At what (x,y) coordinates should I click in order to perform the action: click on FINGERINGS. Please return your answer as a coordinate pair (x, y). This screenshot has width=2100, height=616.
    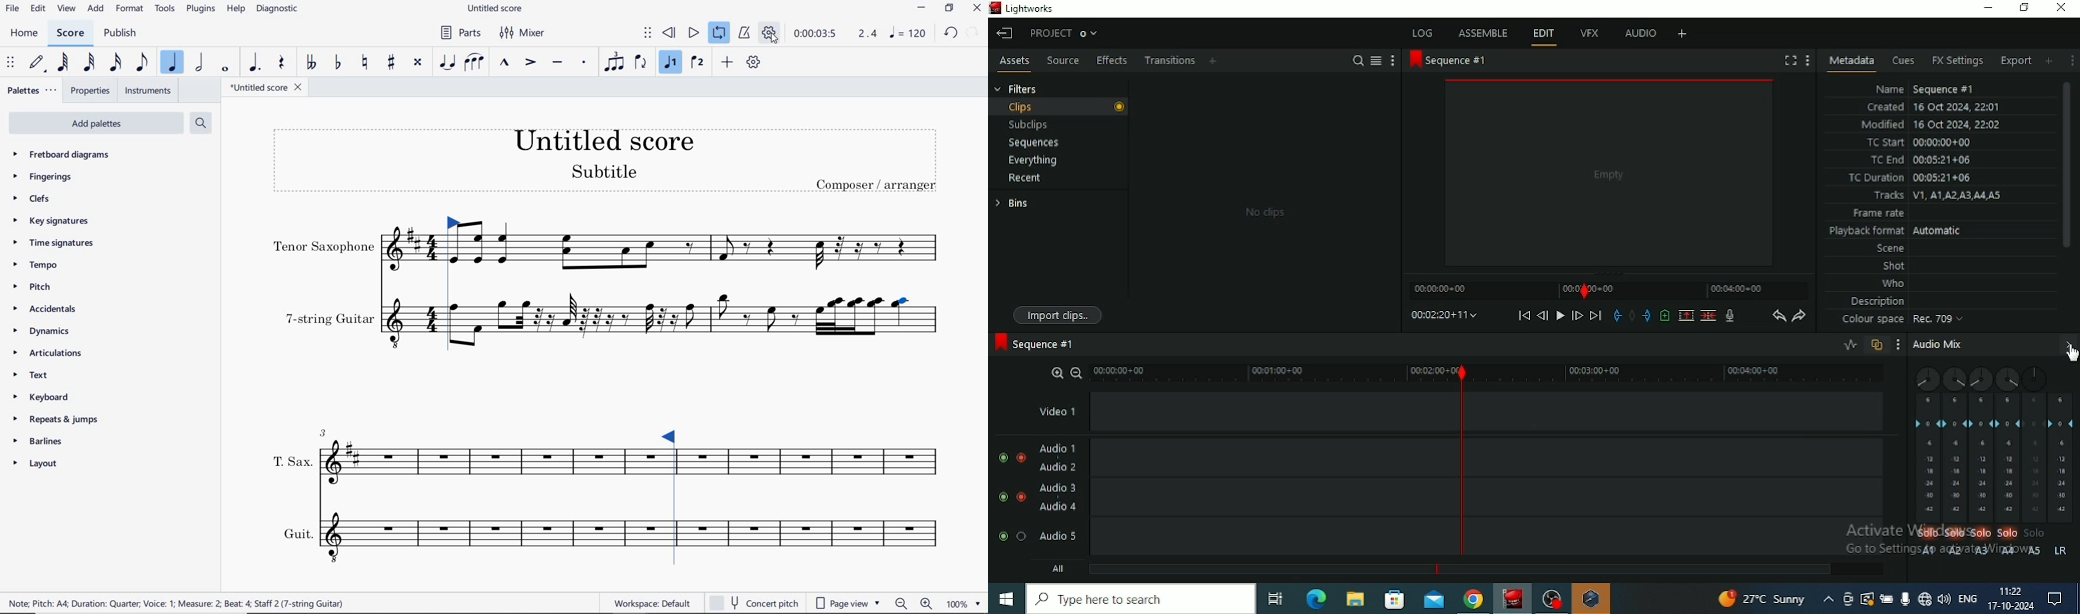
    Looking at the image, I should click on (44, 177).